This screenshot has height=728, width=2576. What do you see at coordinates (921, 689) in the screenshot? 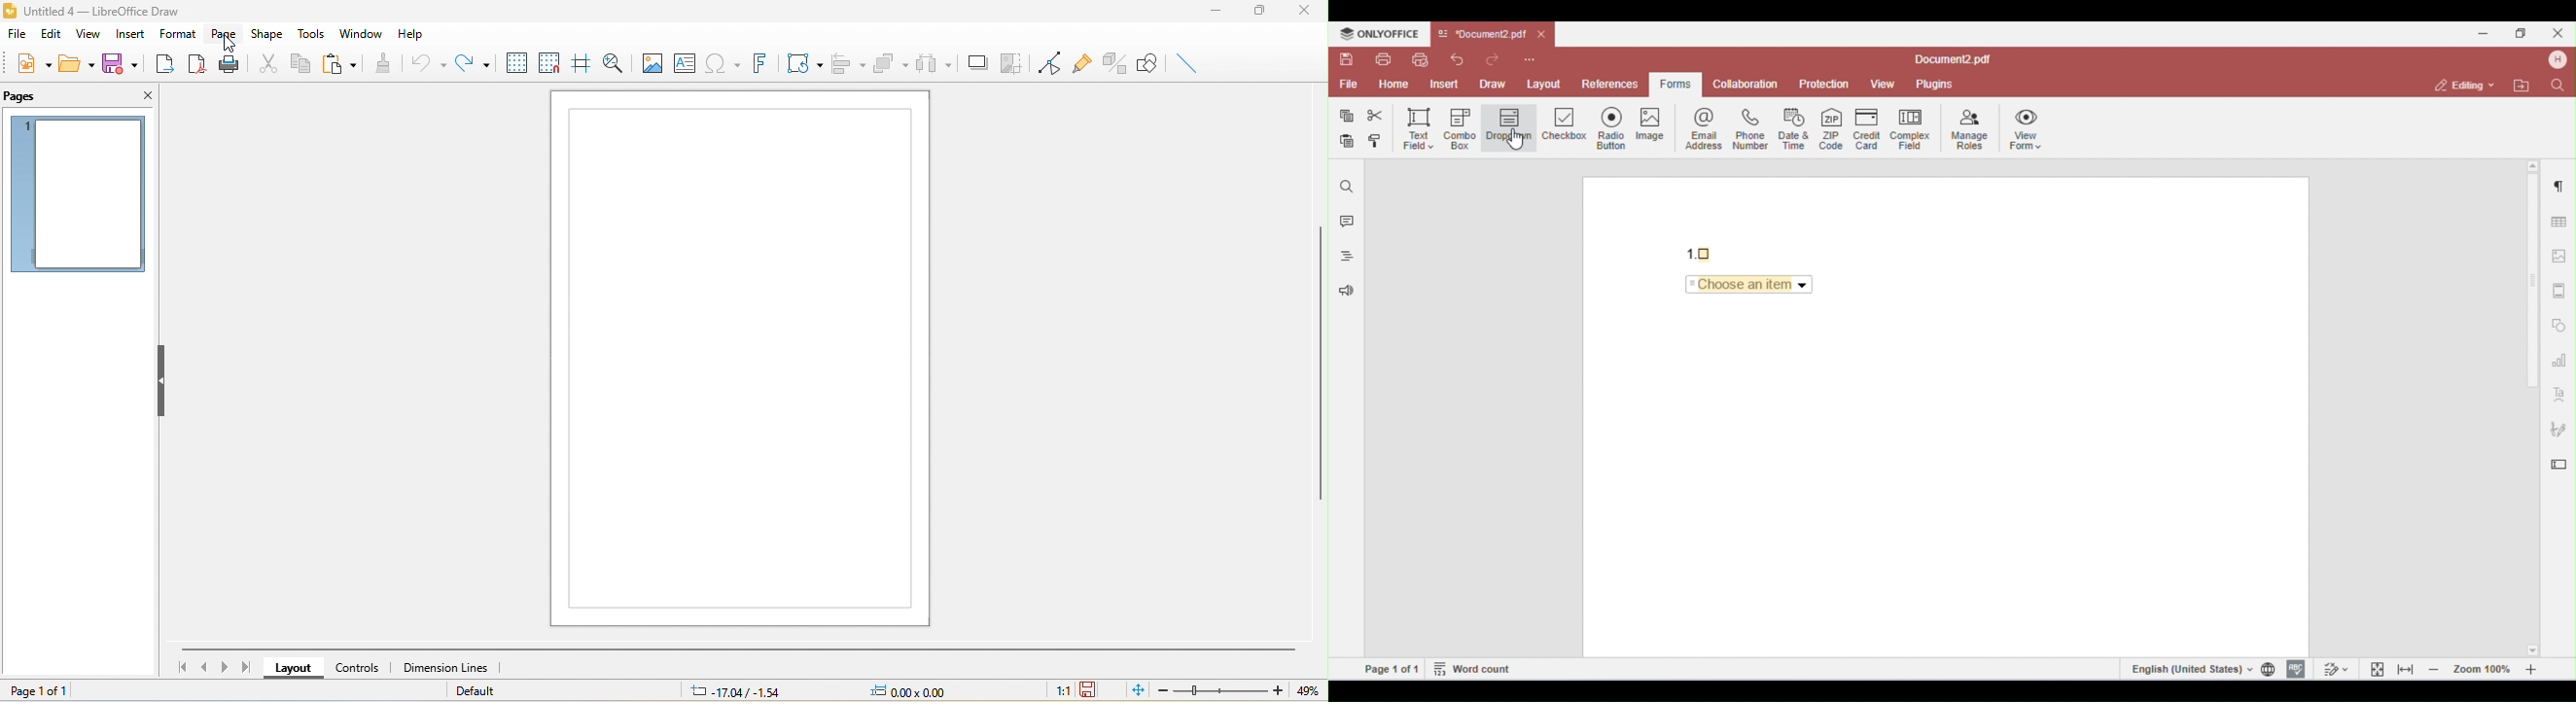
I see `0.00x0.00` at bounding box center [921, 689].